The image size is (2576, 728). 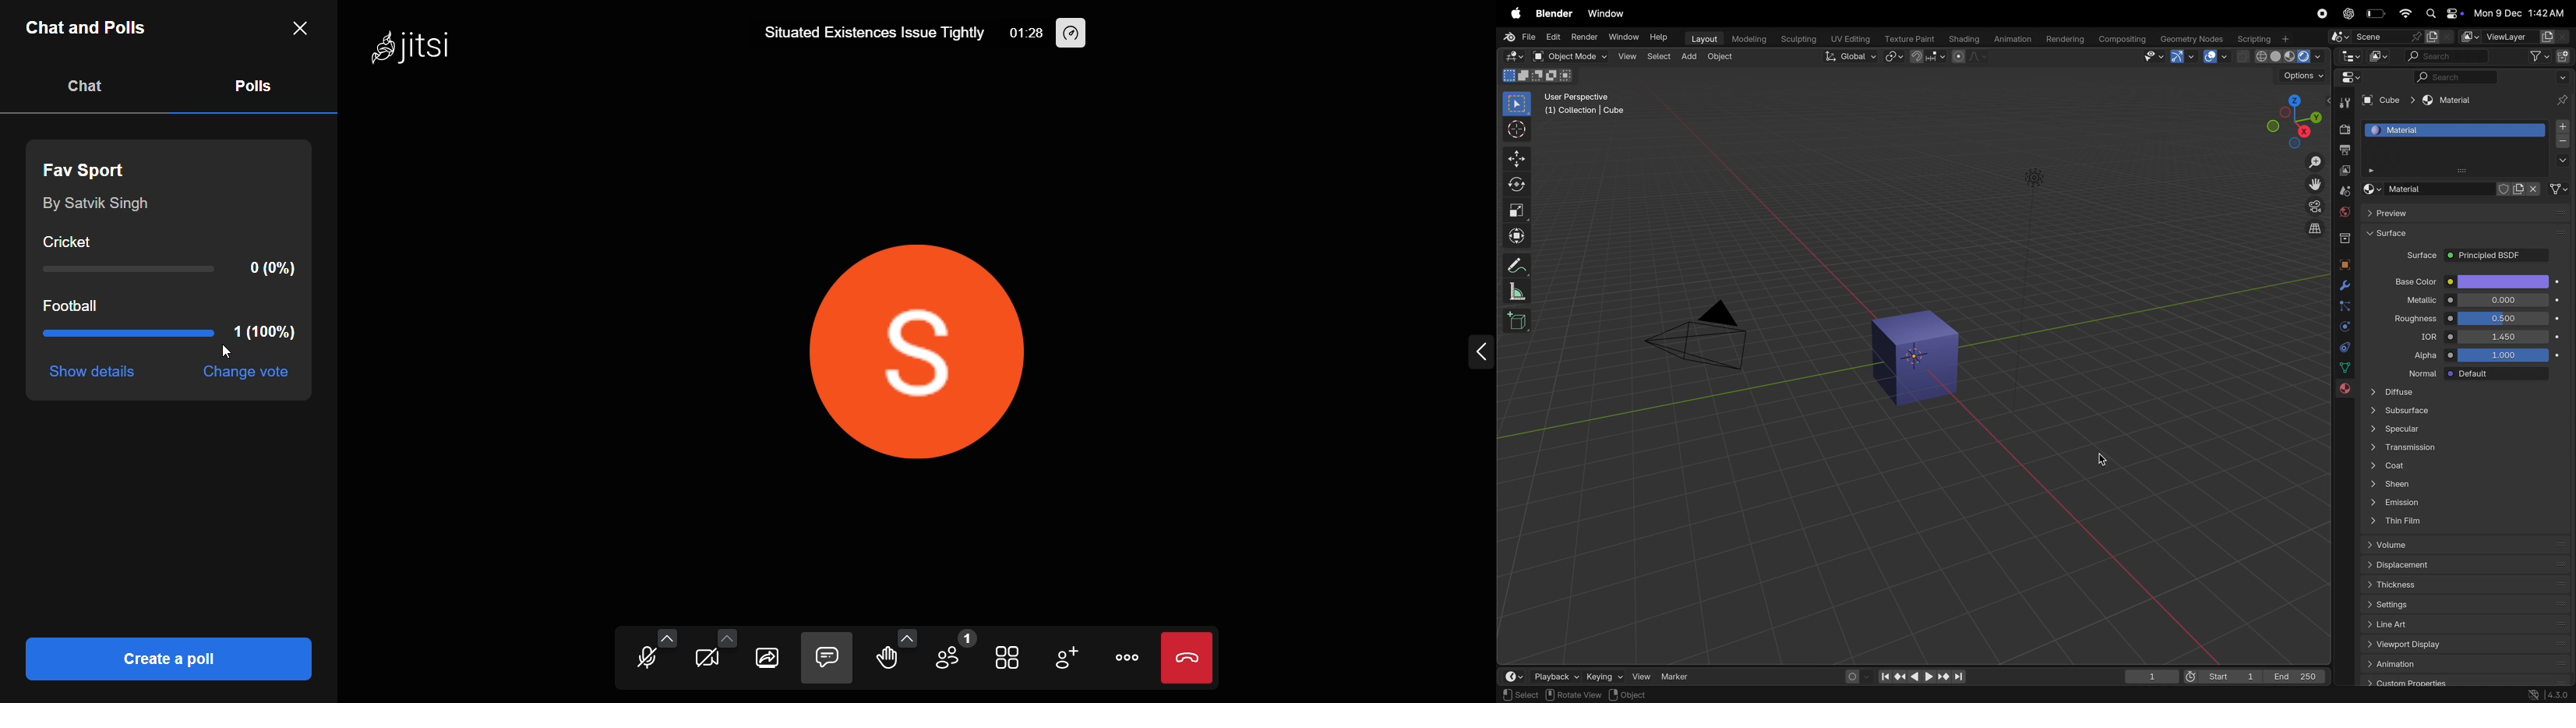 I want to click on chatgpt, so click(x=2346, y=14).